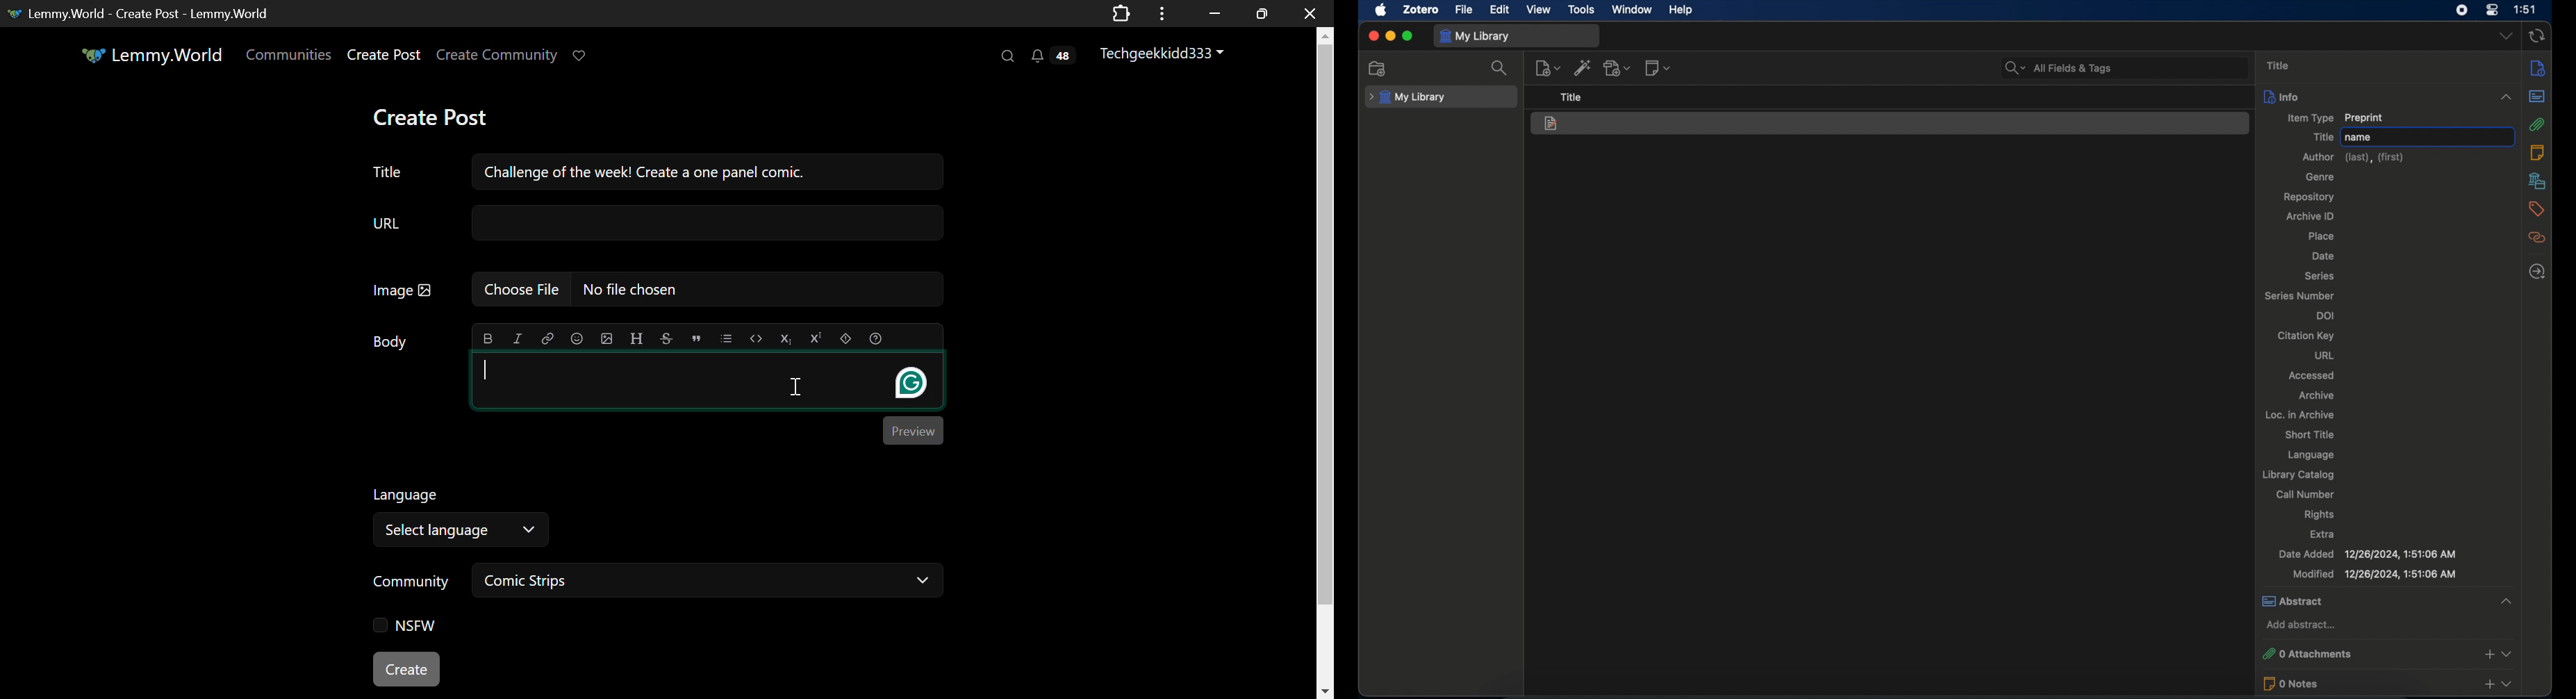 The image size is (2576, 700). I want to click on modified 12/26/2024, 1:51:06 AM, so click(2374, 574).